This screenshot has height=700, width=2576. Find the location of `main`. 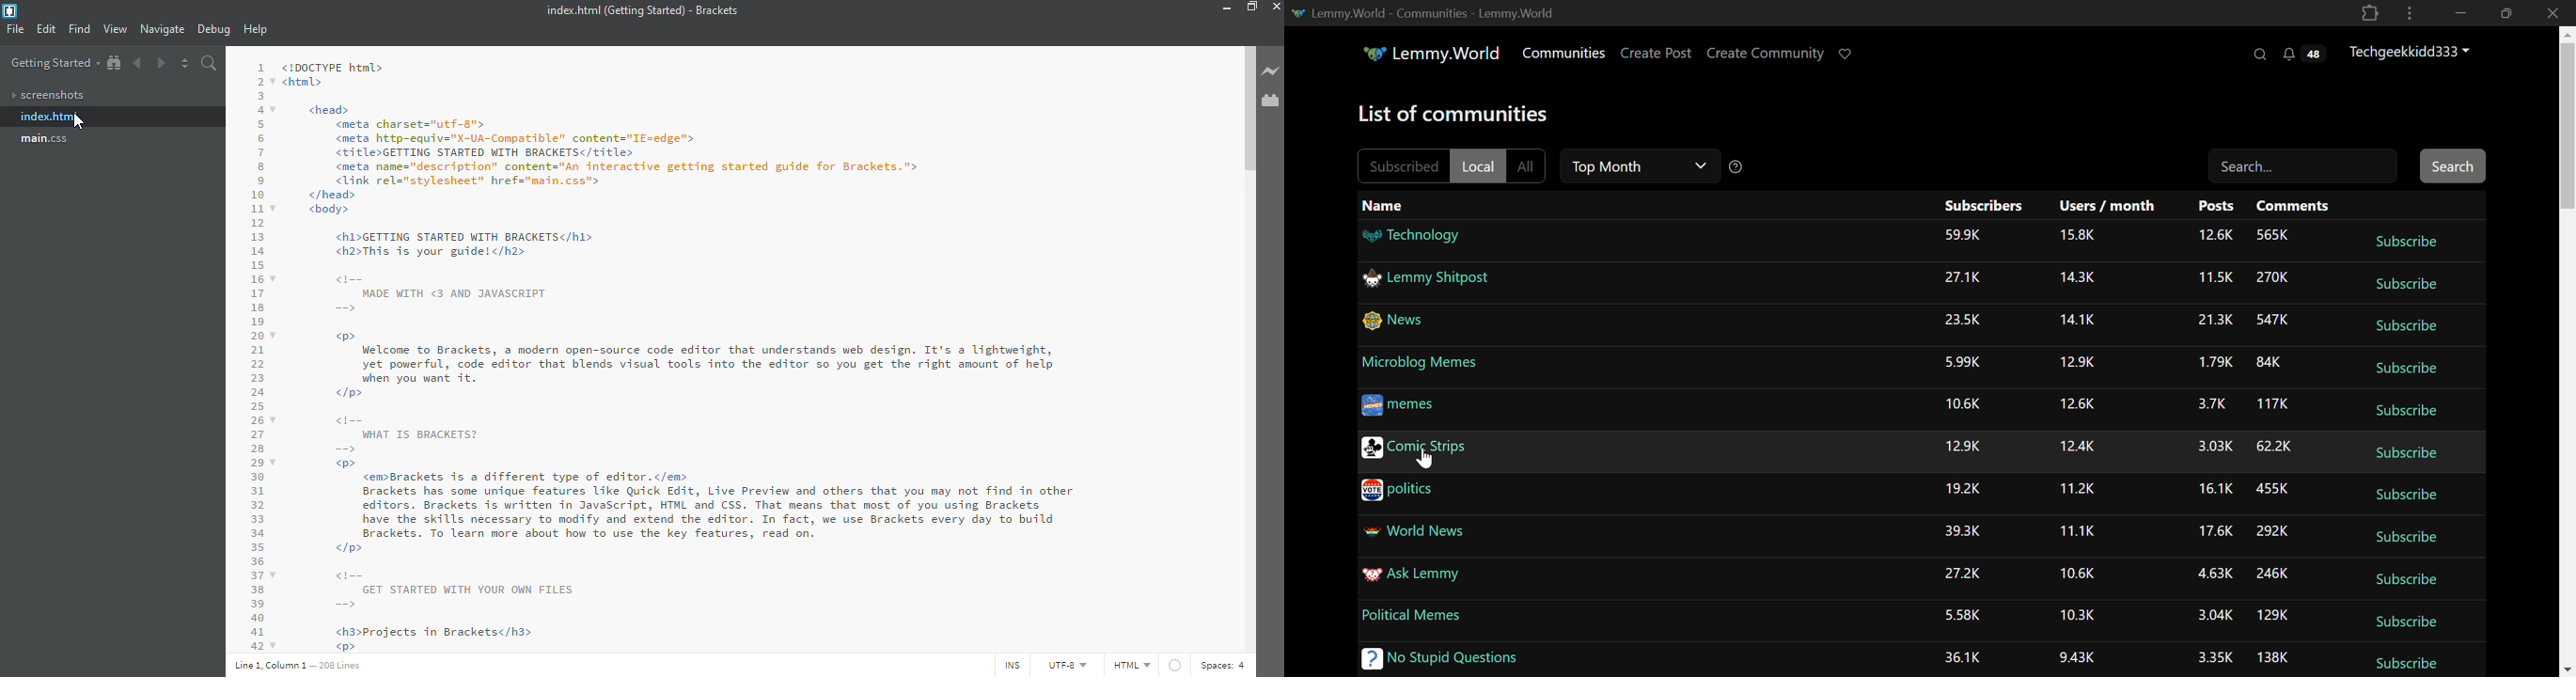

main is located at coordinates (46, 139).